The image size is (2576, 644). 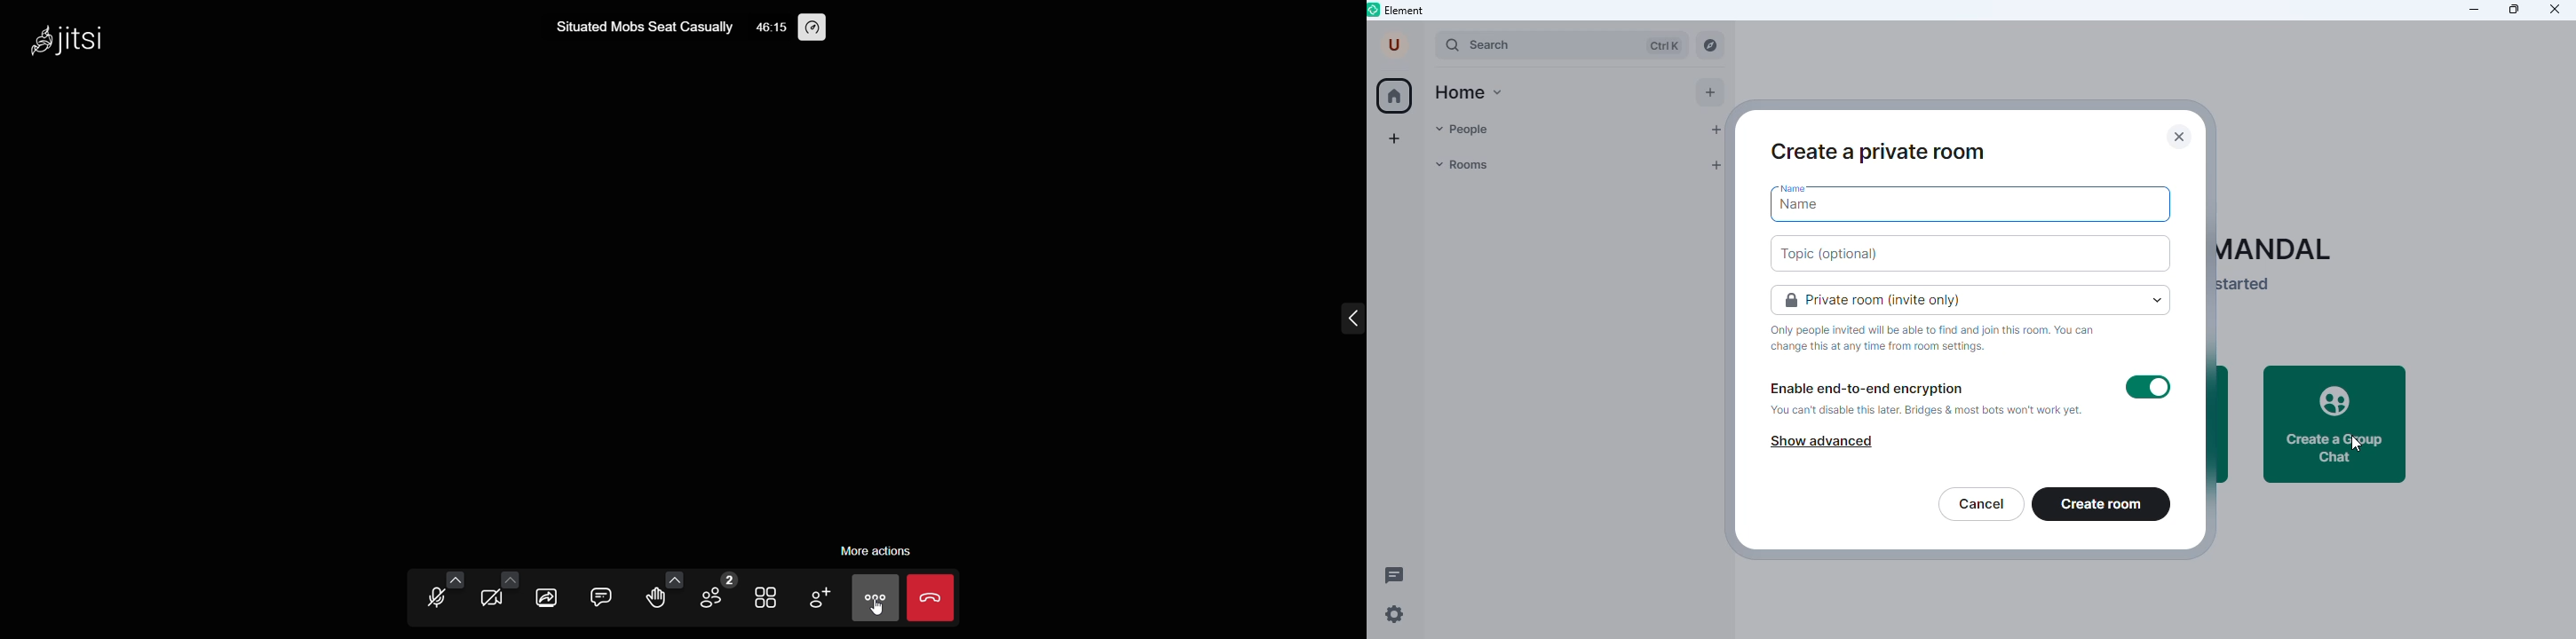 What do you see at coordinates (509, 580) in the screenshot?
I see `more camera option` at bounding box center [509, 580].